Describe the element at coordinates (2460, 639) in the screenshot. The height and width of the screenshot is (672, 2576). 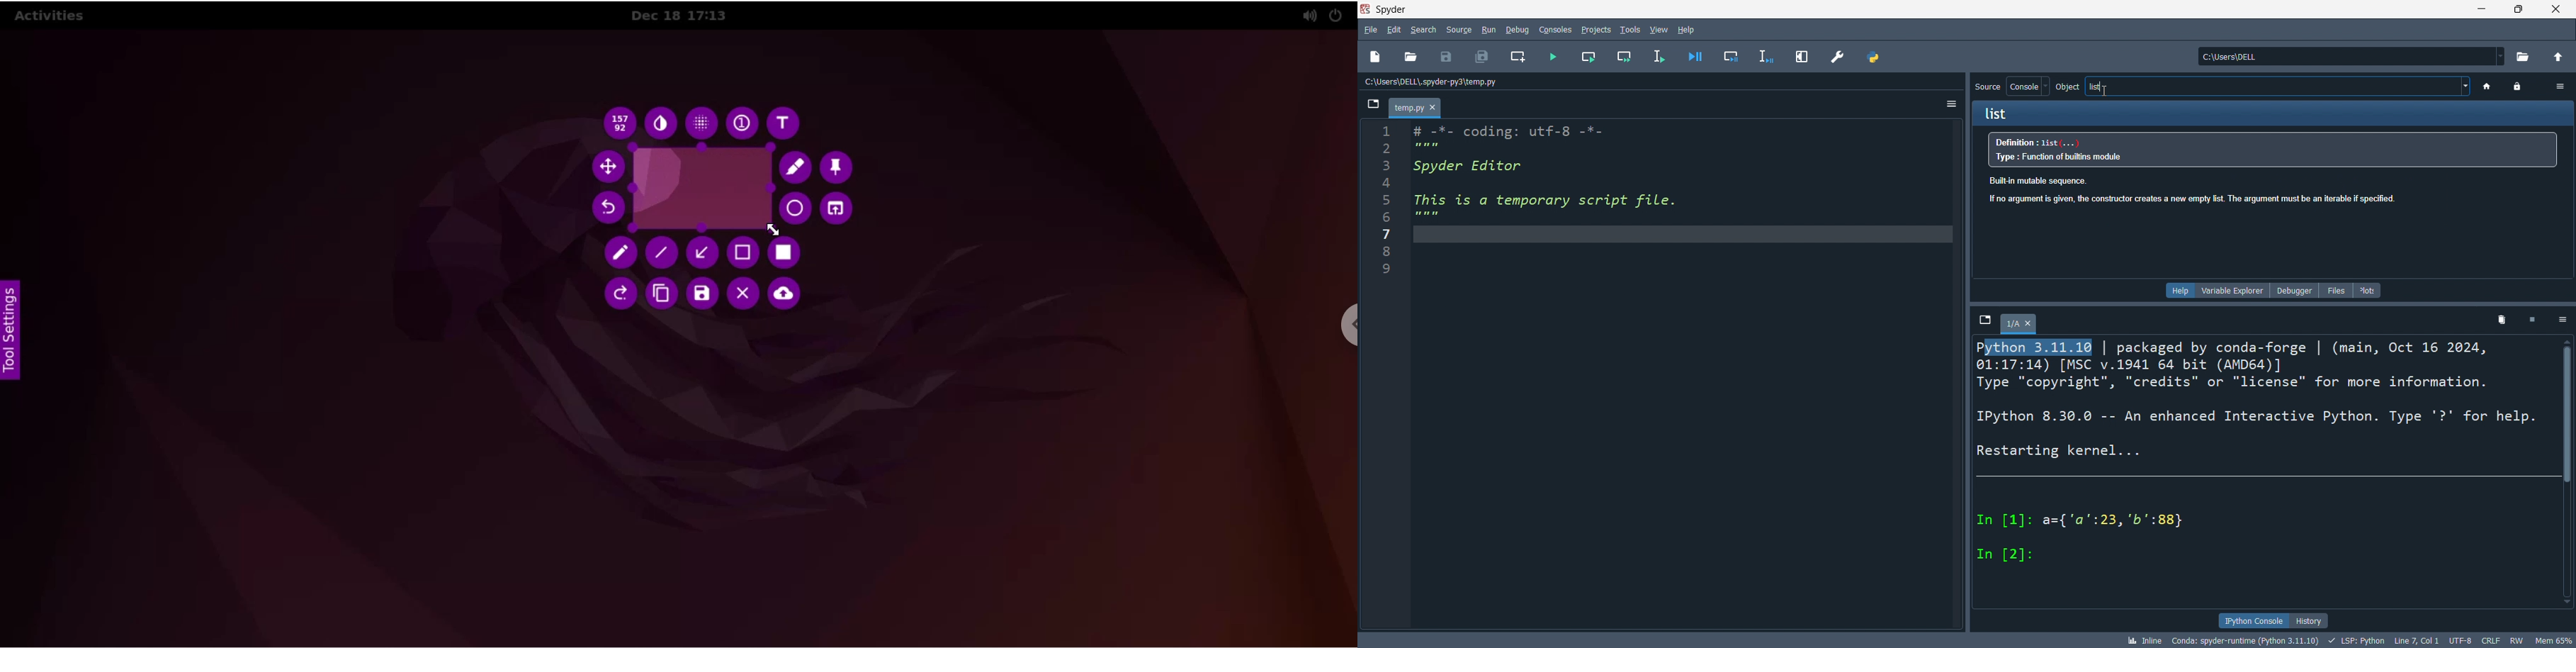
I see `UTF-8` at that location.